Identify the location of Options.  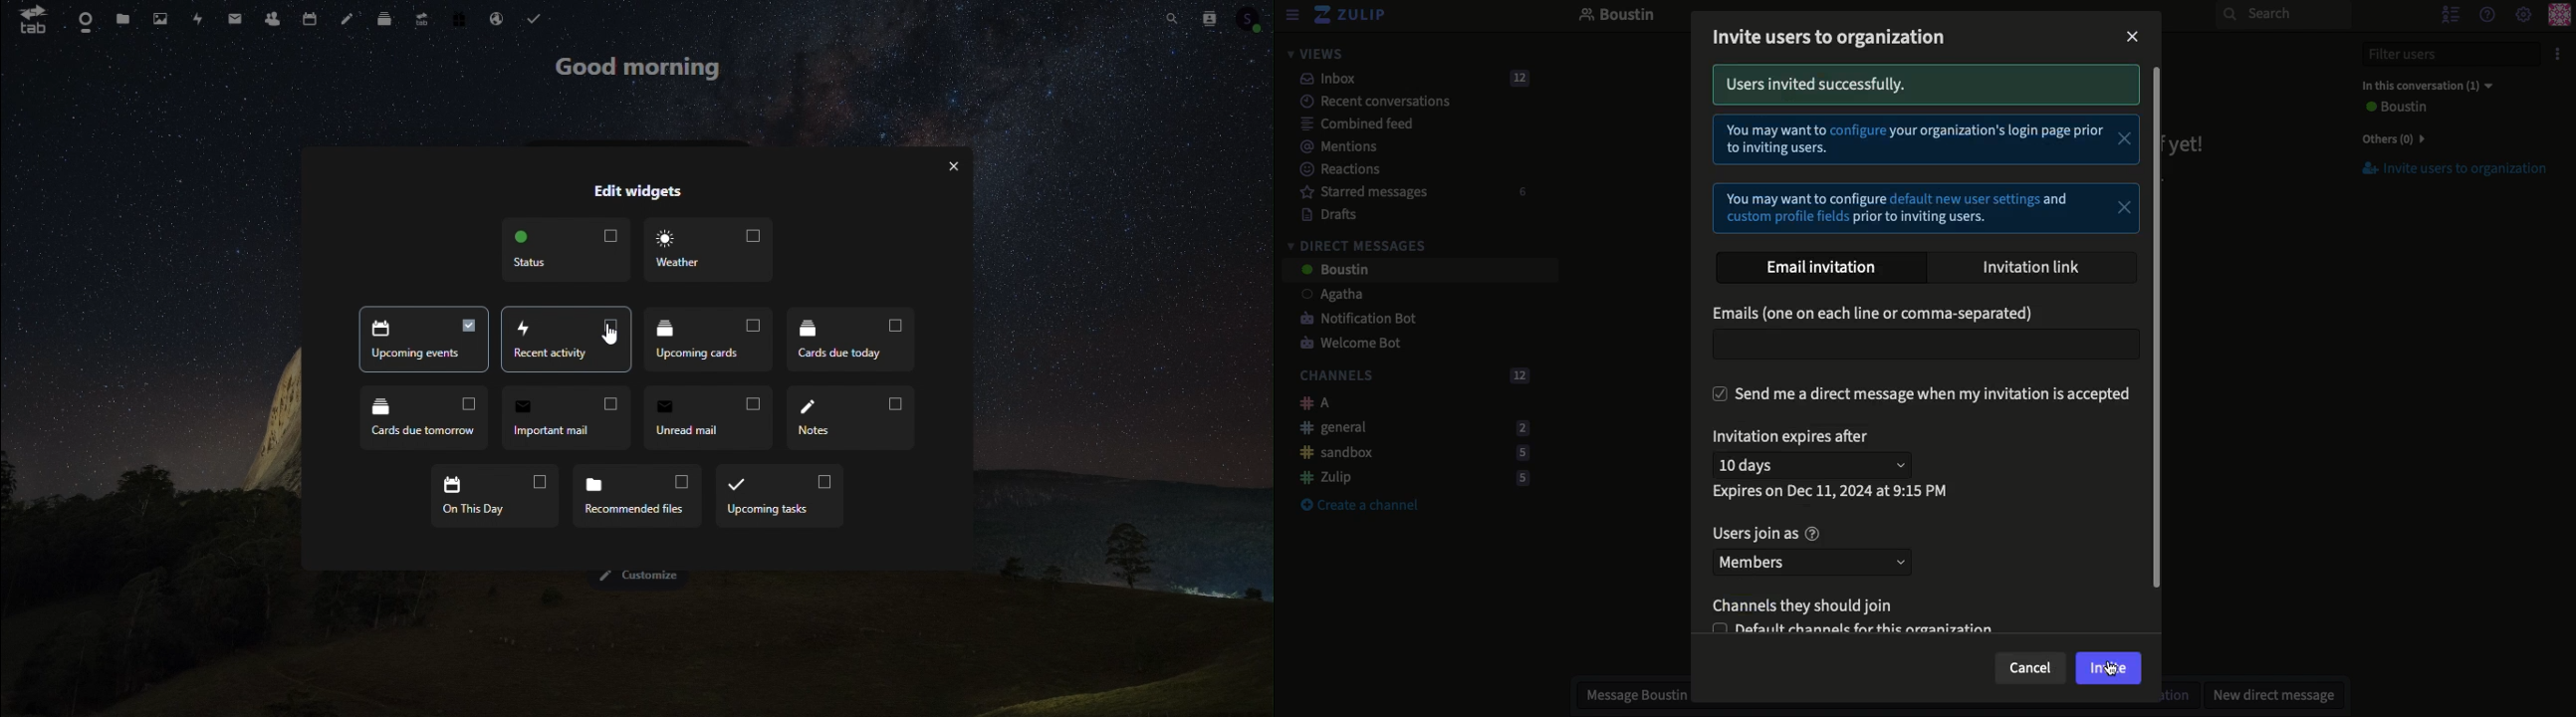
(2555, 54).